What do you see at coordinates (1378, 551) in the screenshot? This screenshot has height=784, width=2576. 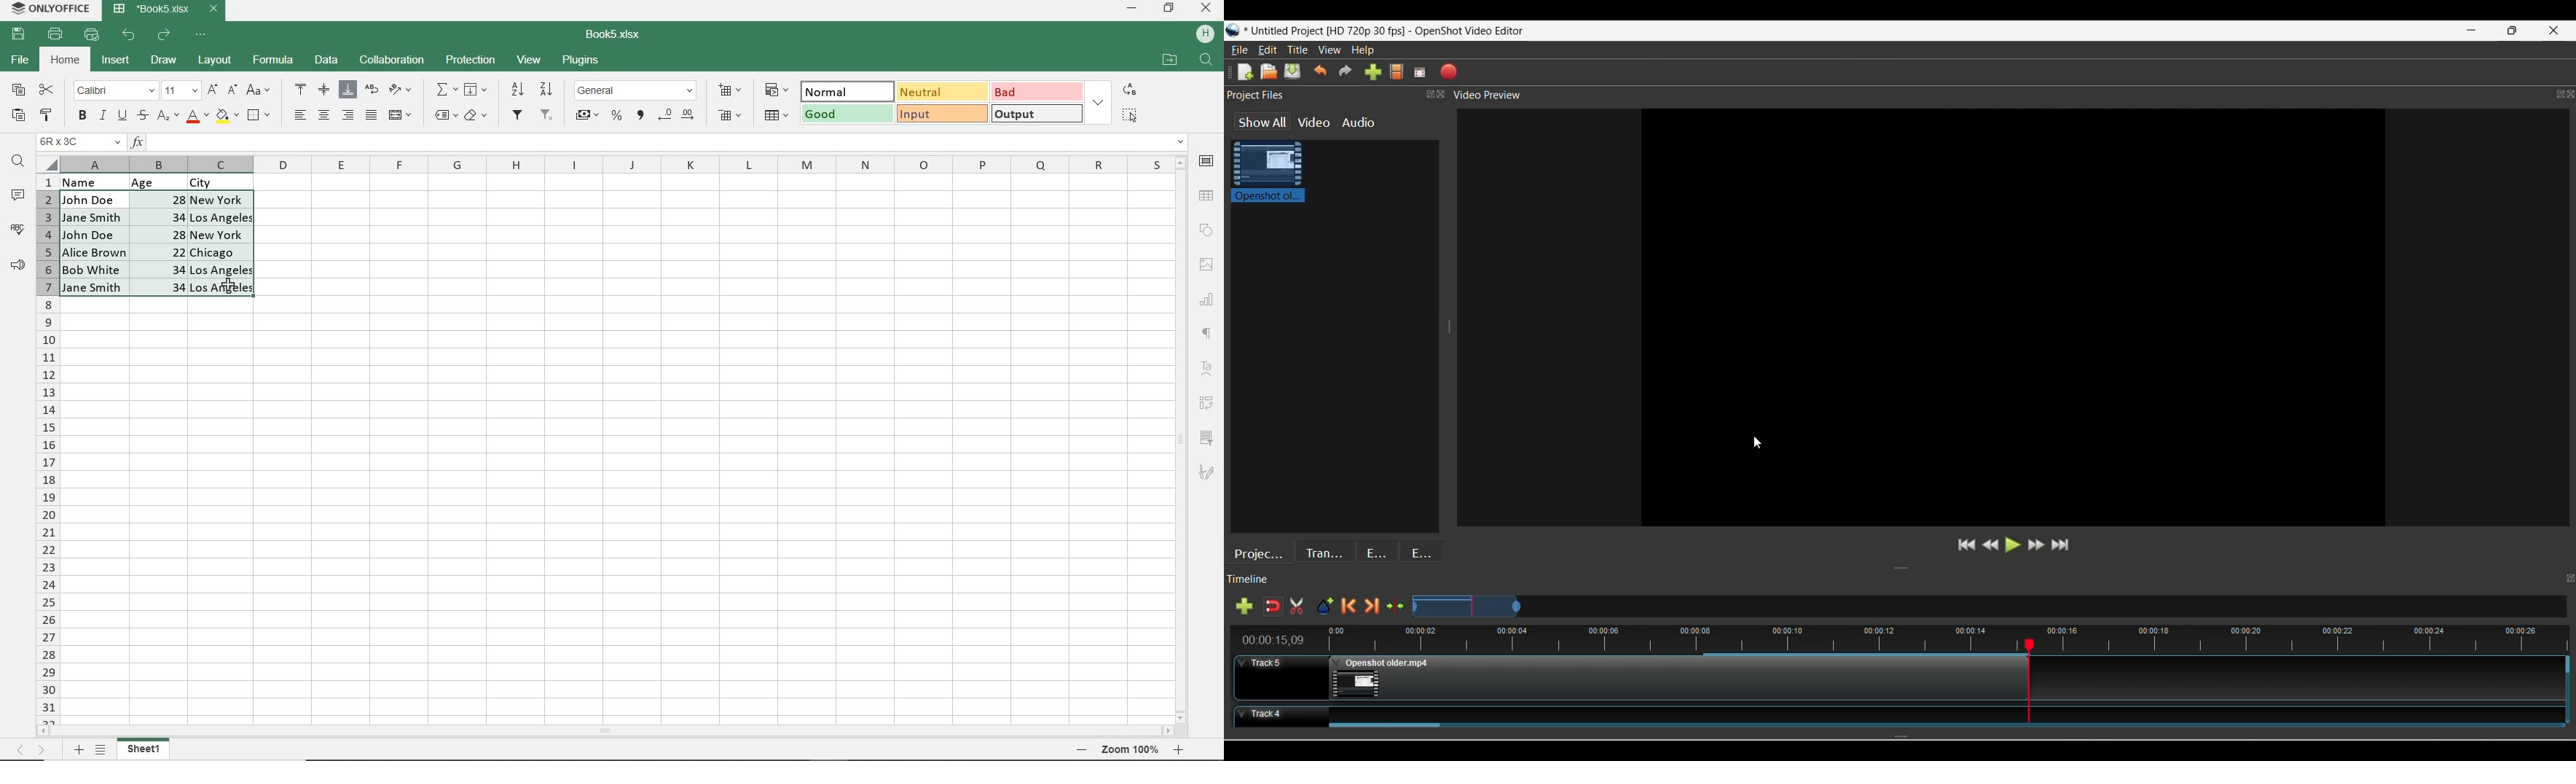 I see `Effects` at bounding box center [1378, 551].